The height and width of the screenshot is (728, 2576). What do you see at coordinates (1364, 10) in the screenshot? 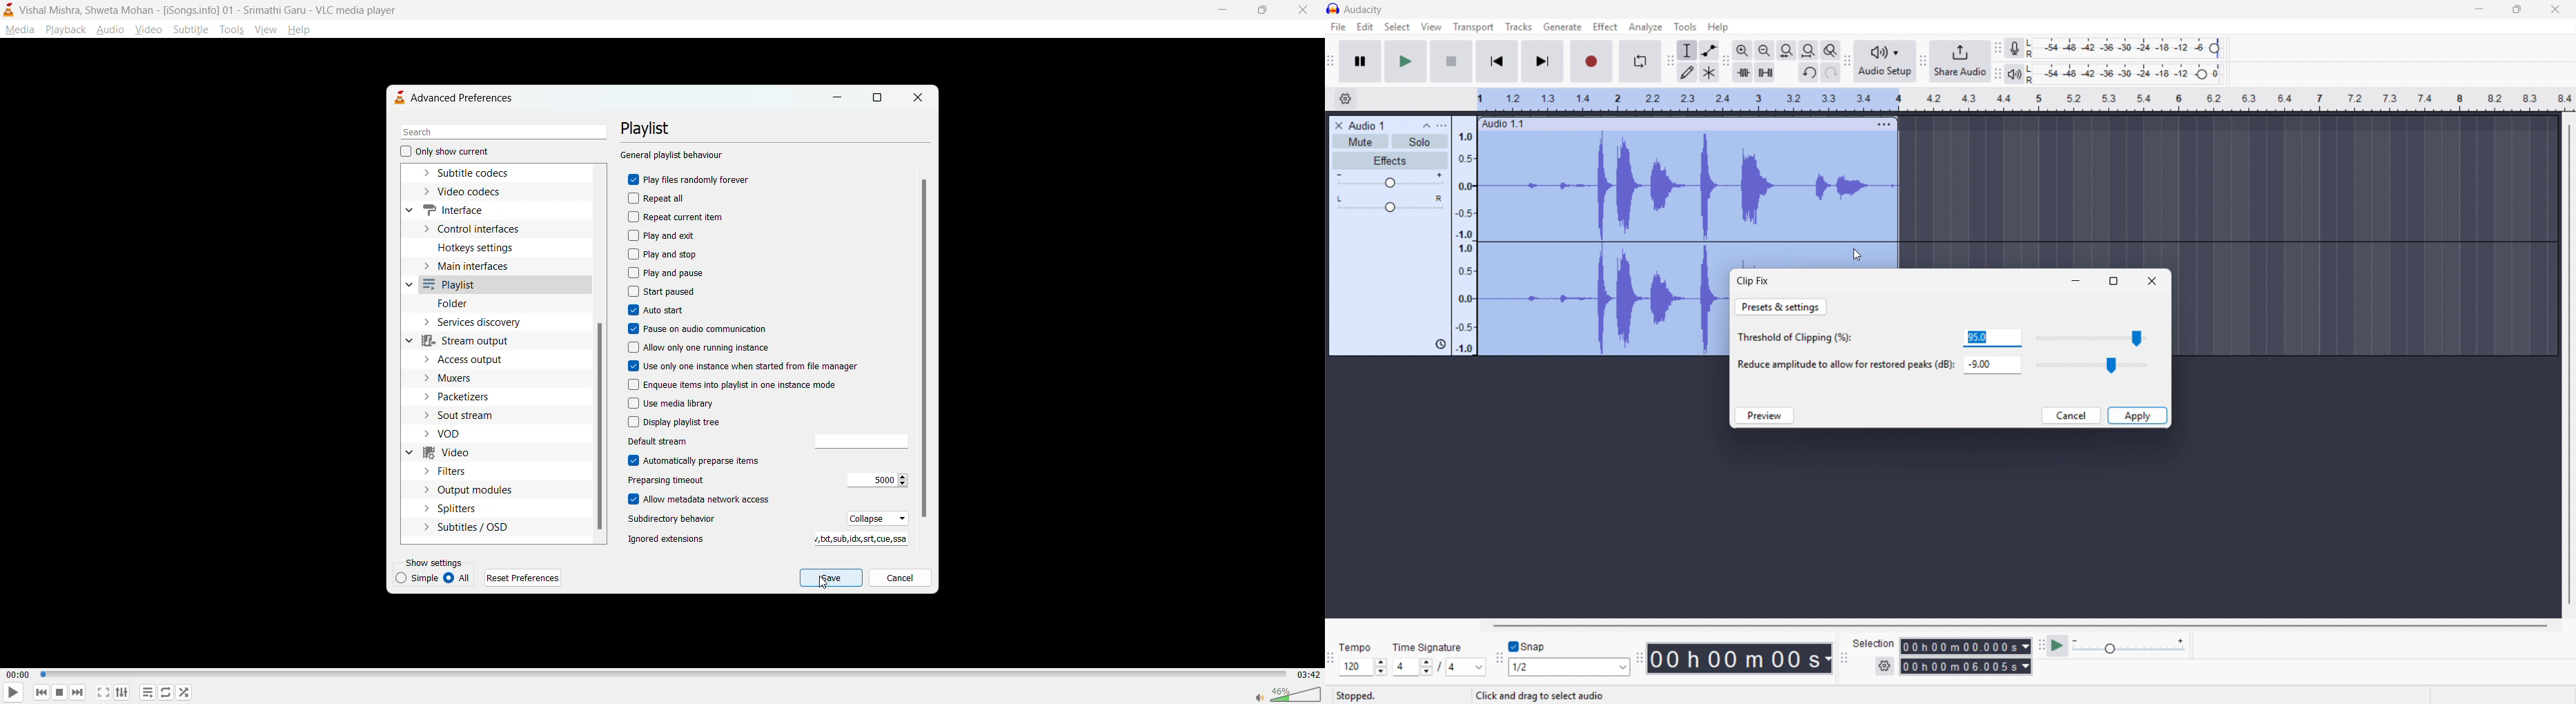
I see `Title ` at bounding box center [1364, 10].